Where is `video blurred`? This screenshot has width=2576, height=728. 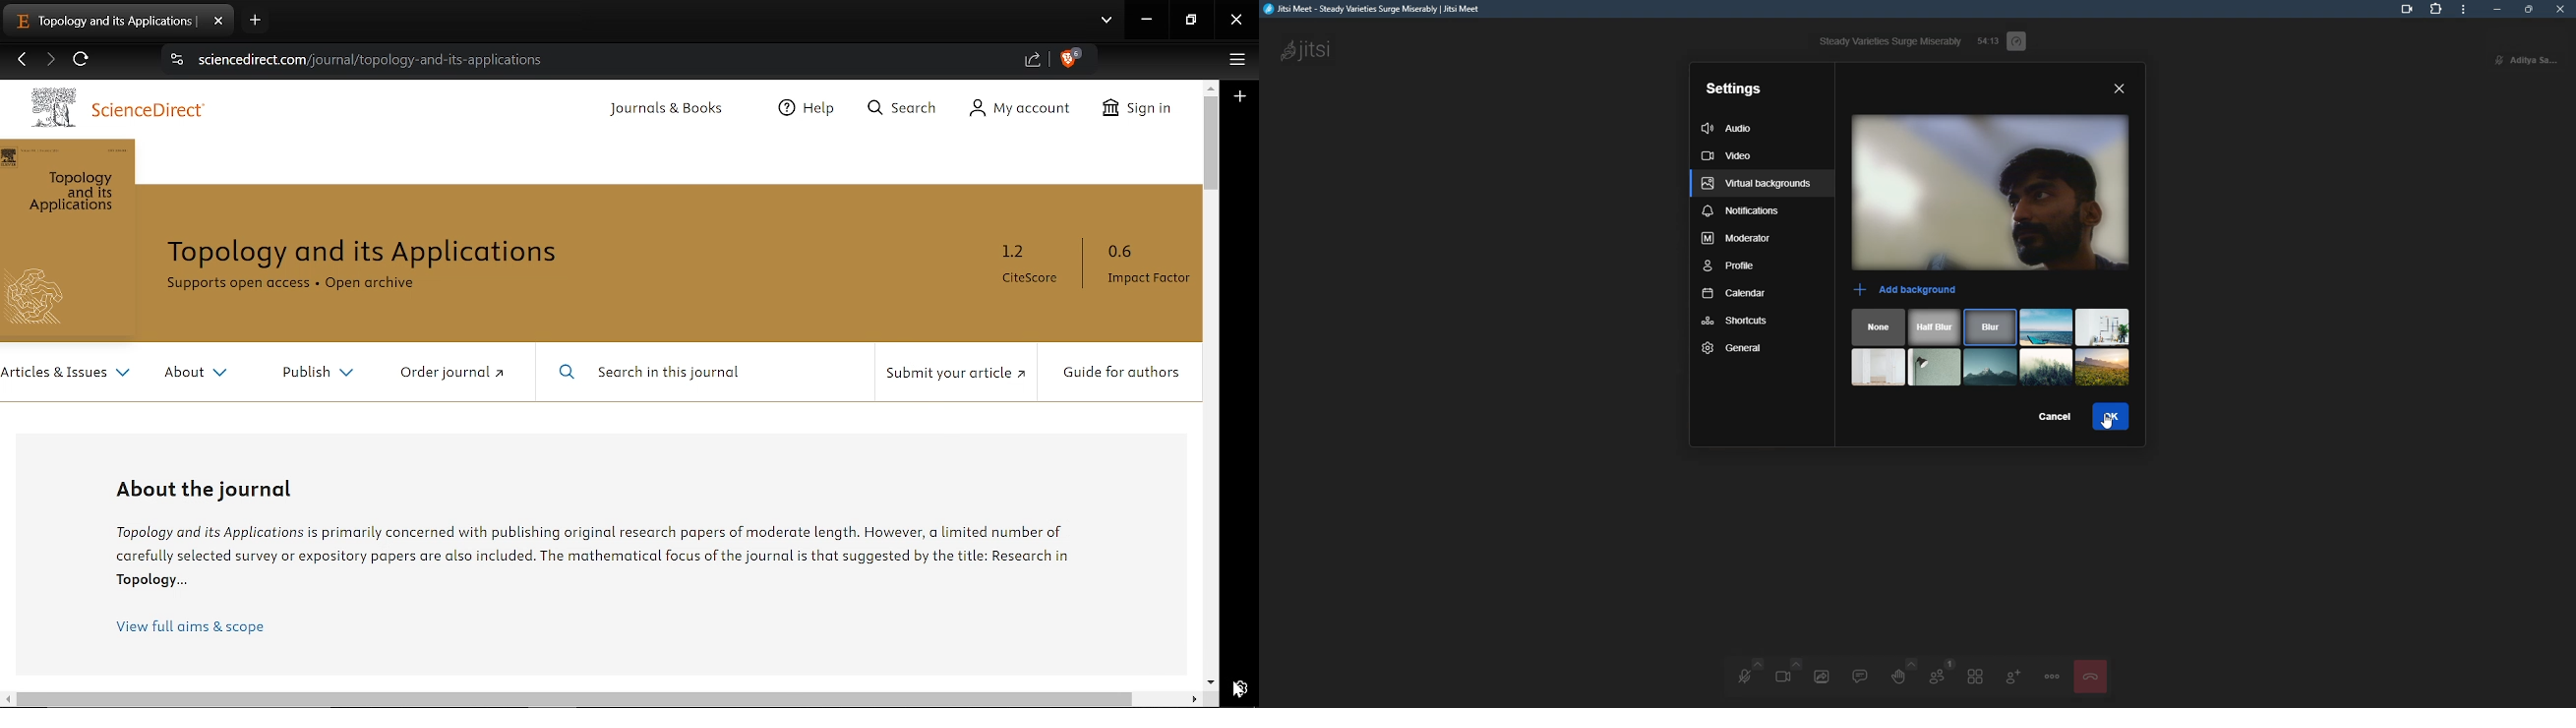 video blurred is located at coordinates (1990, 194).